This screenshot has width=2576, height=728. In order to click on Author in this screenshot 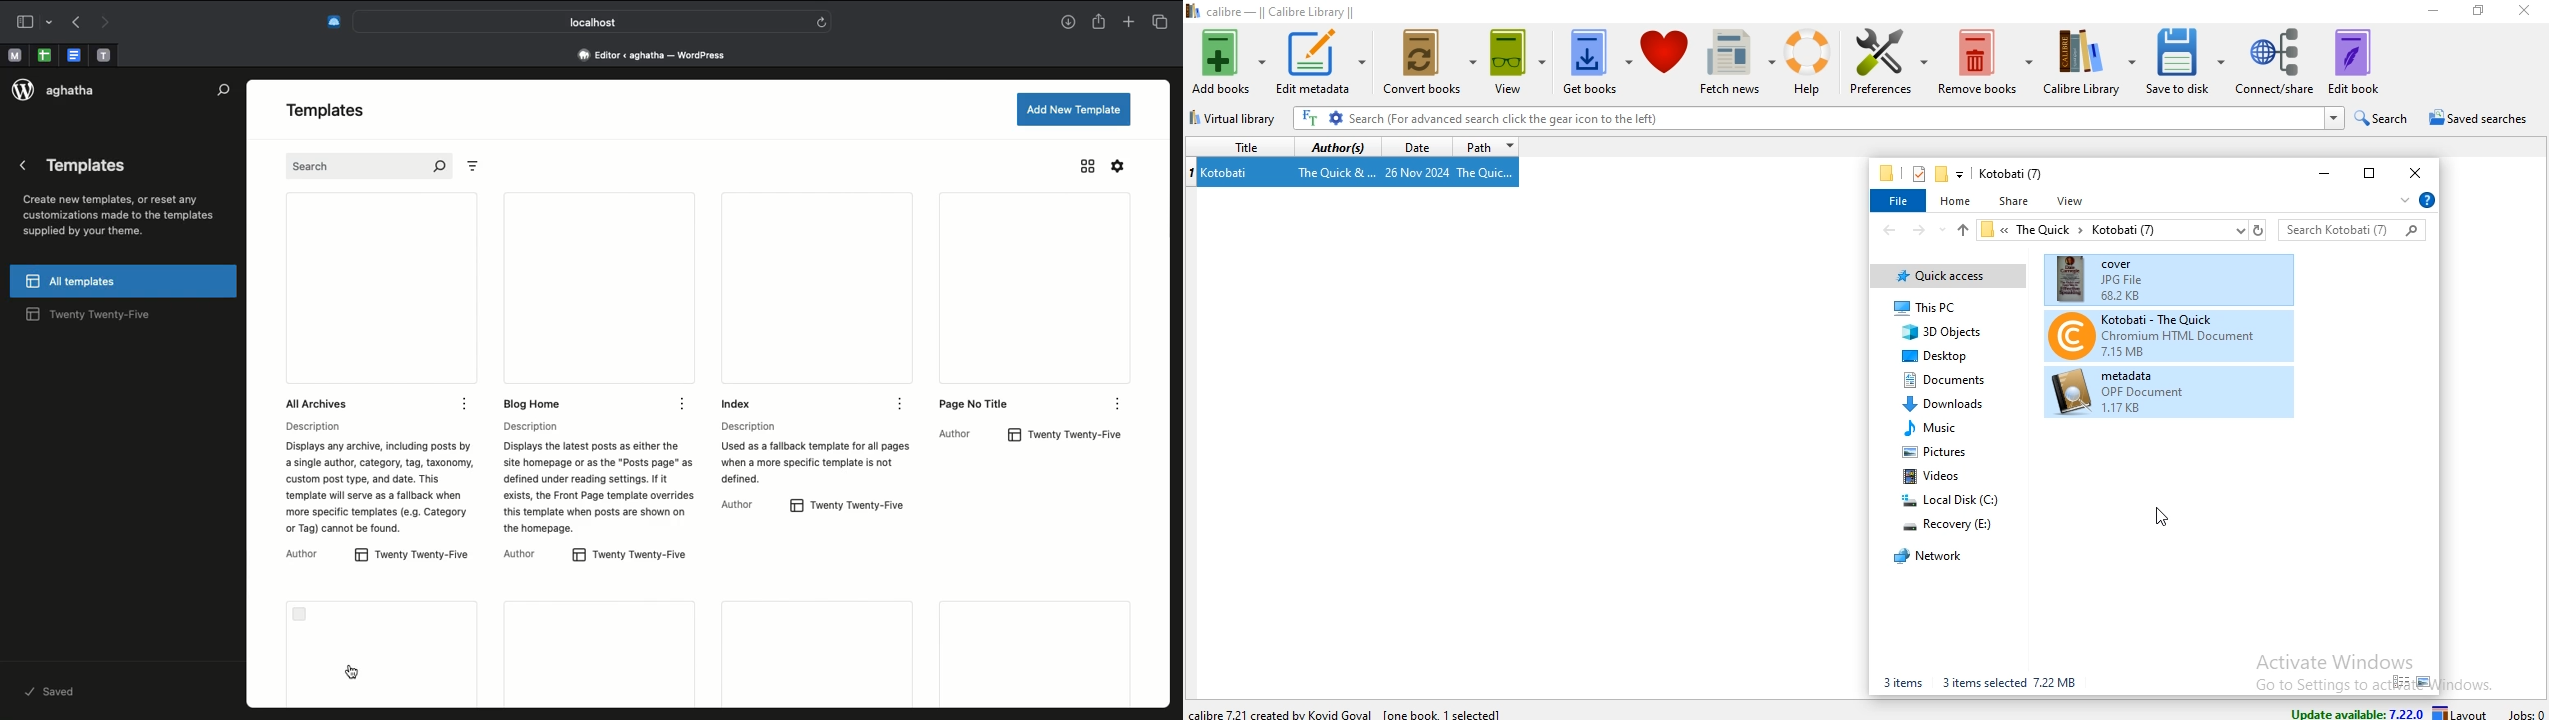, I will do `click(958, 433)`.